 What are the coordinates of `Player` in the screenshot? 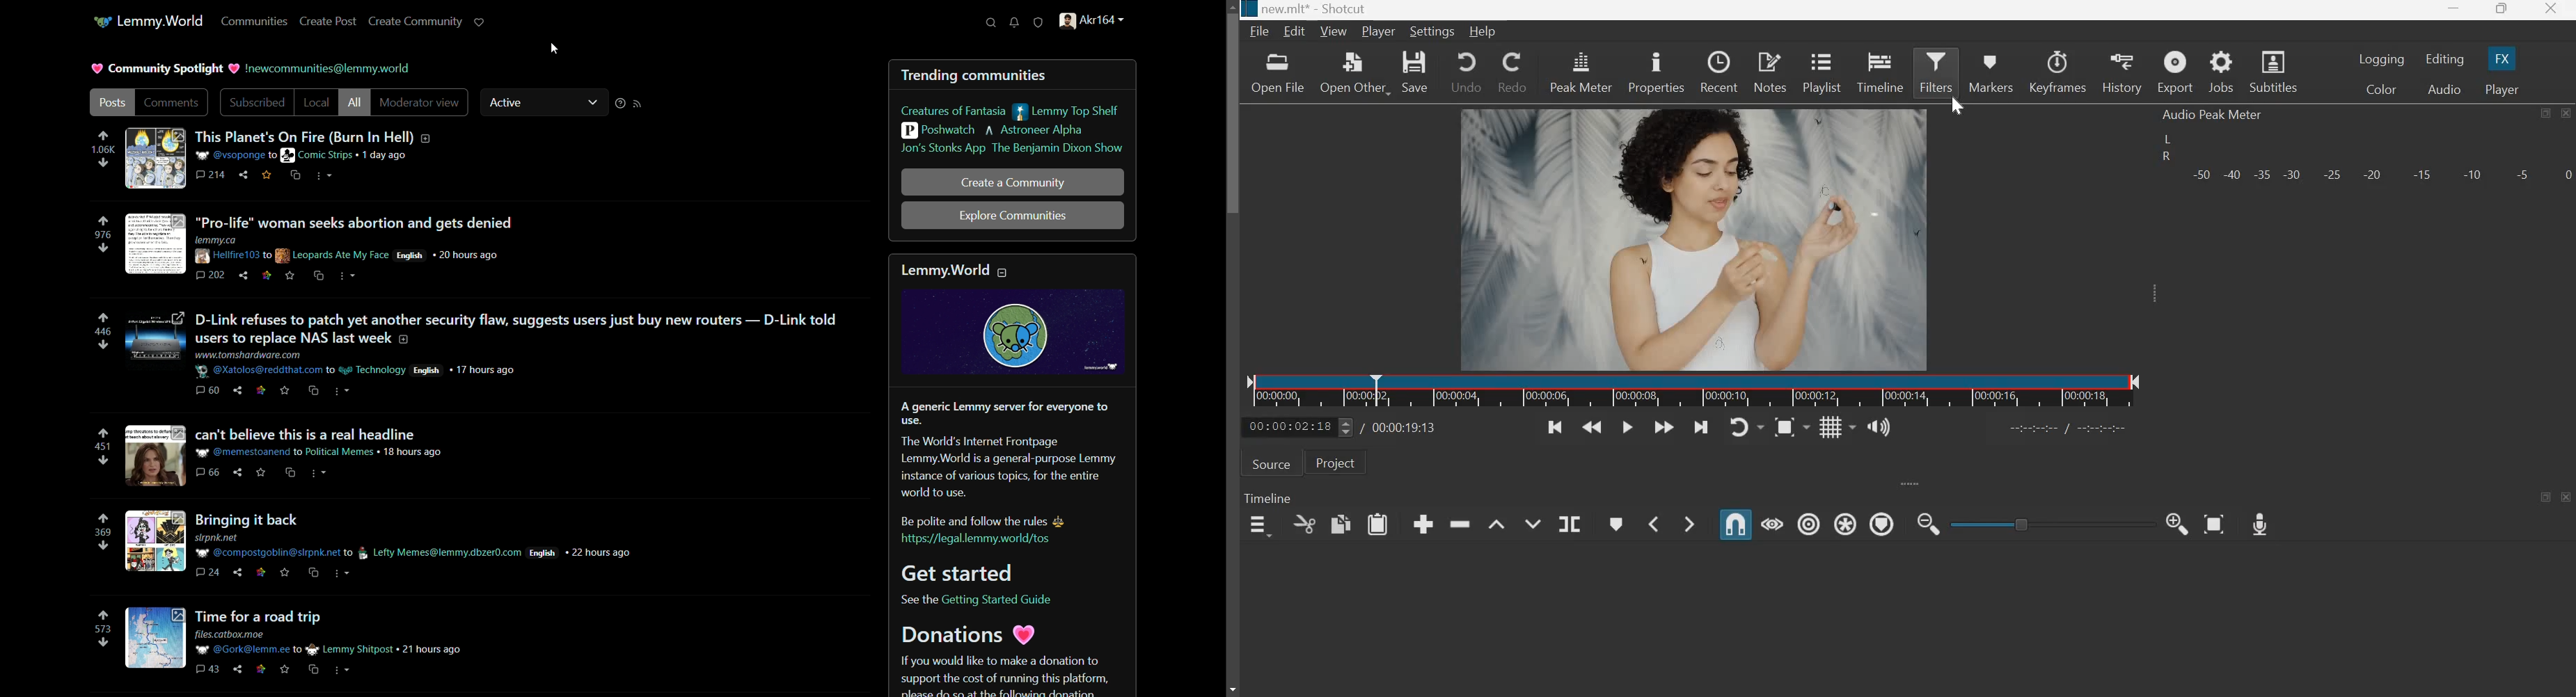 It's located at (1378, 32).